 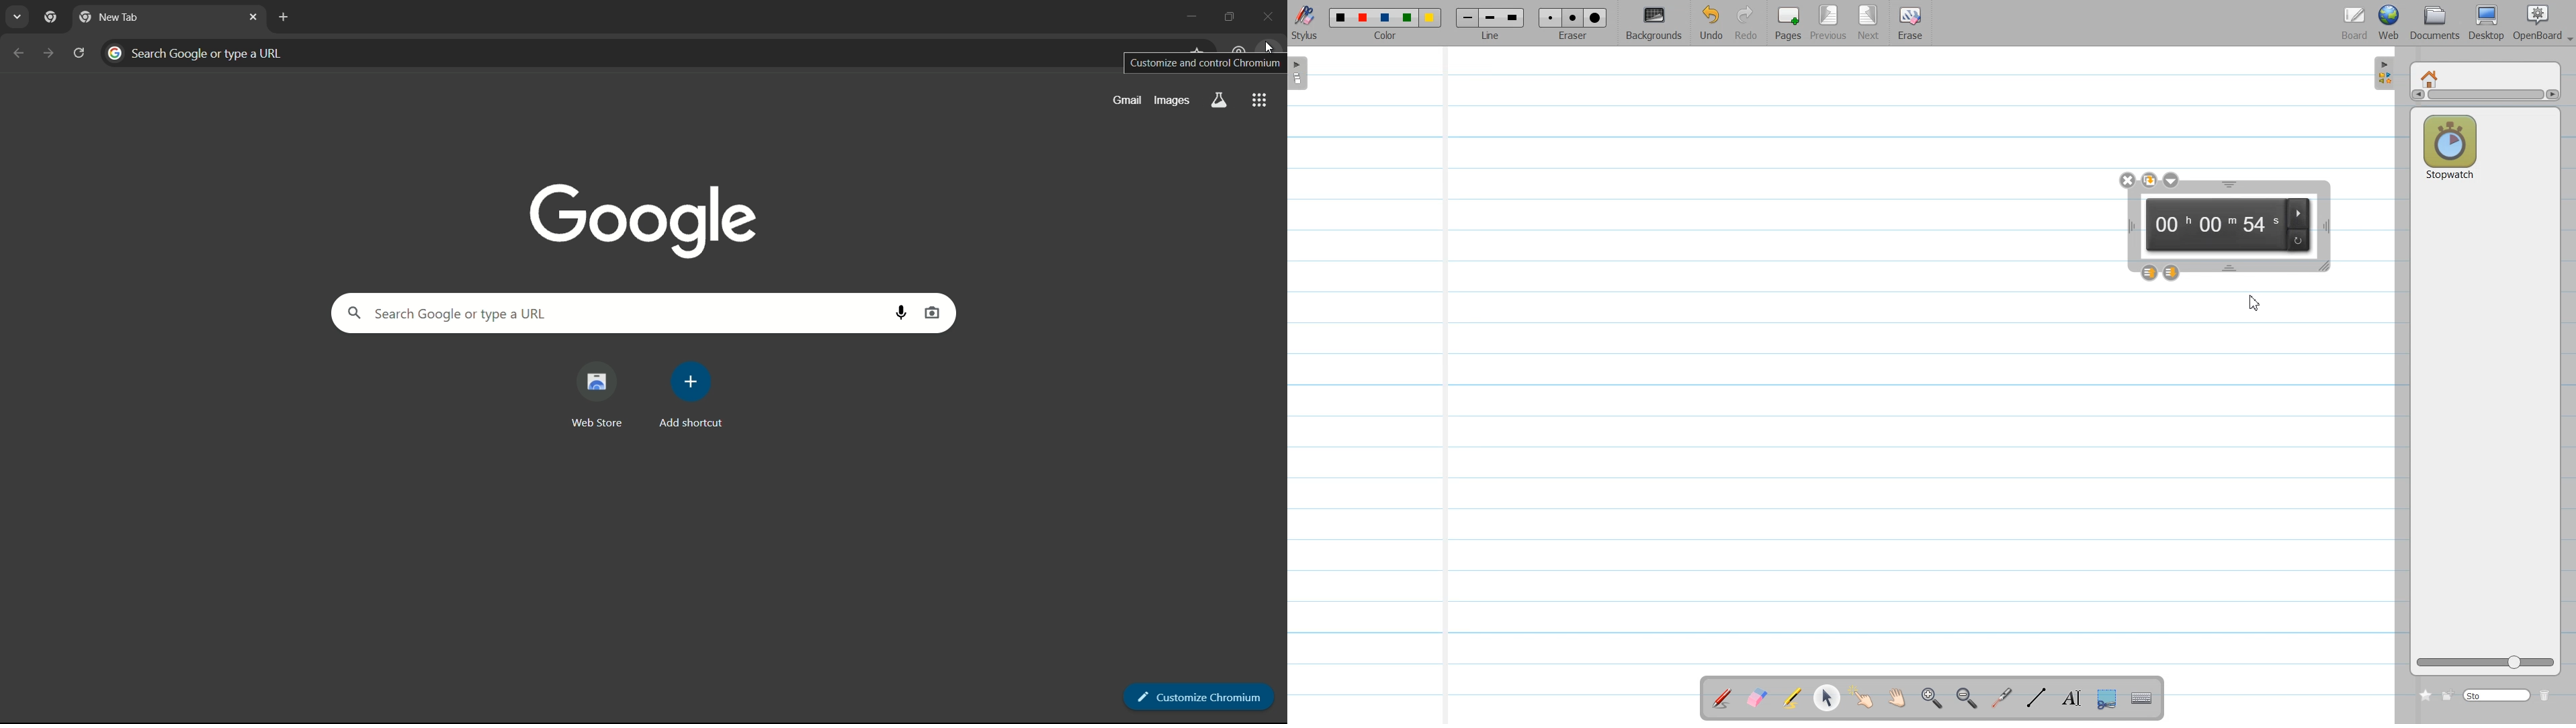 What do you see at coordinates (2216, 226) in the screenshot?
I see `00` at bounding box center [2216, 226].